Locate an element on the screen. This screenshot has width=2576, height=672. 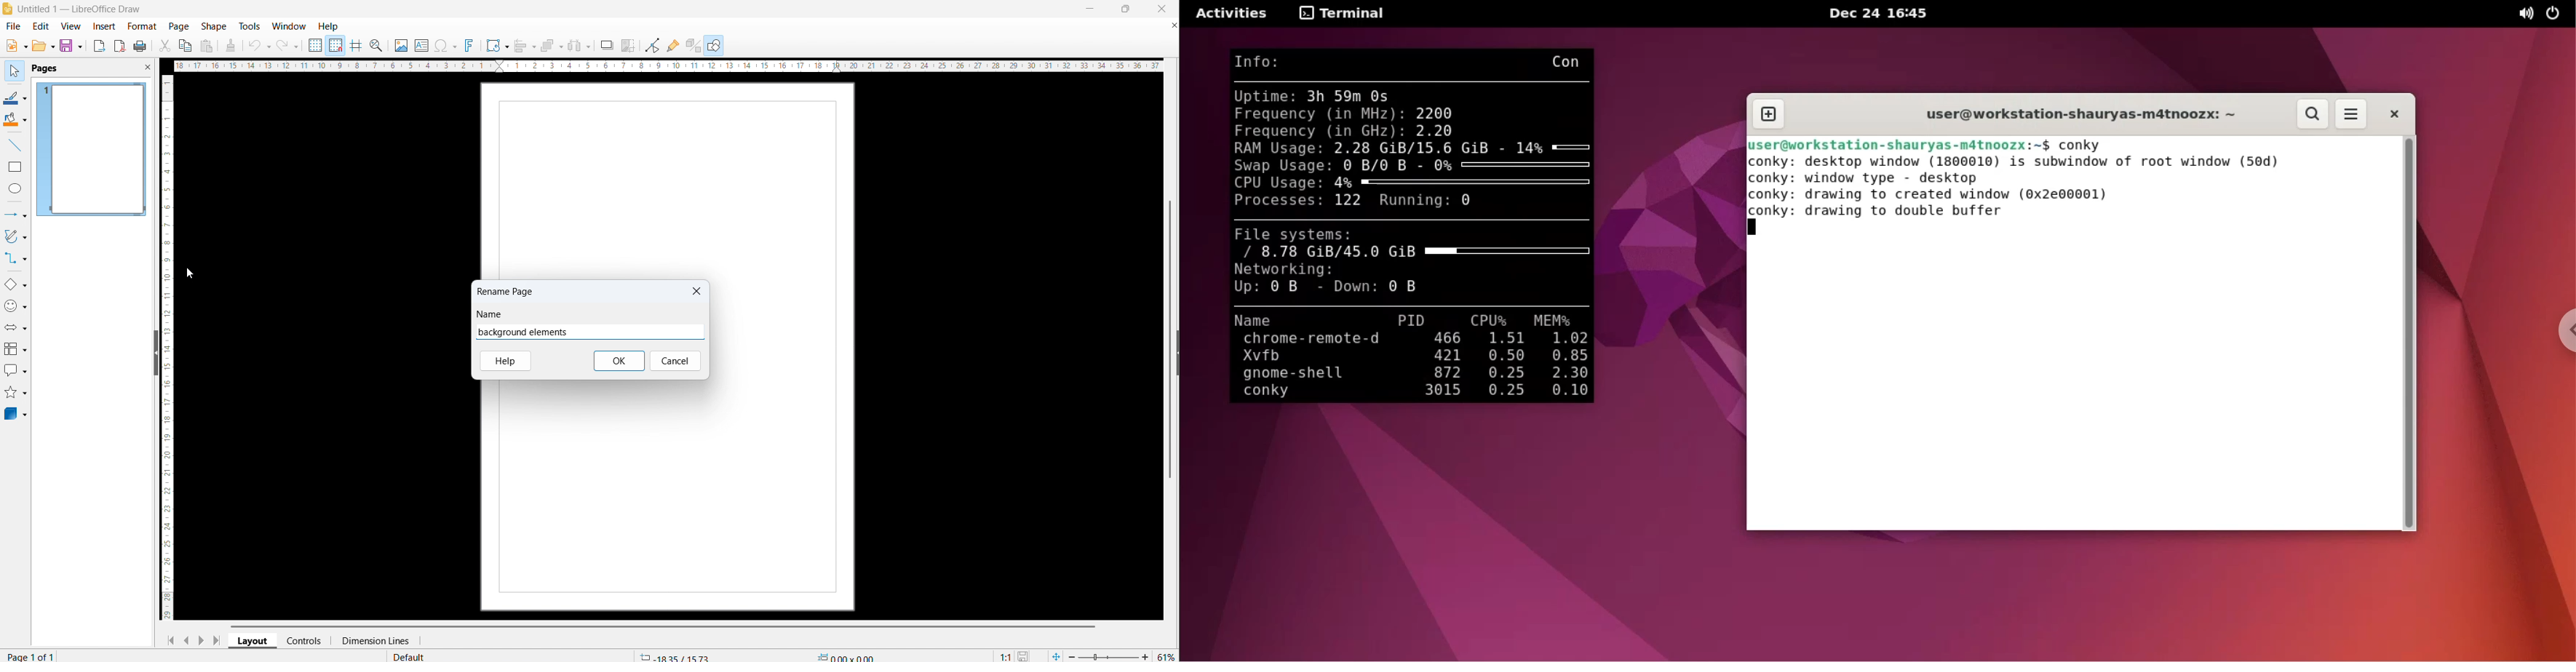
Name is located at coordinates (490, 315).